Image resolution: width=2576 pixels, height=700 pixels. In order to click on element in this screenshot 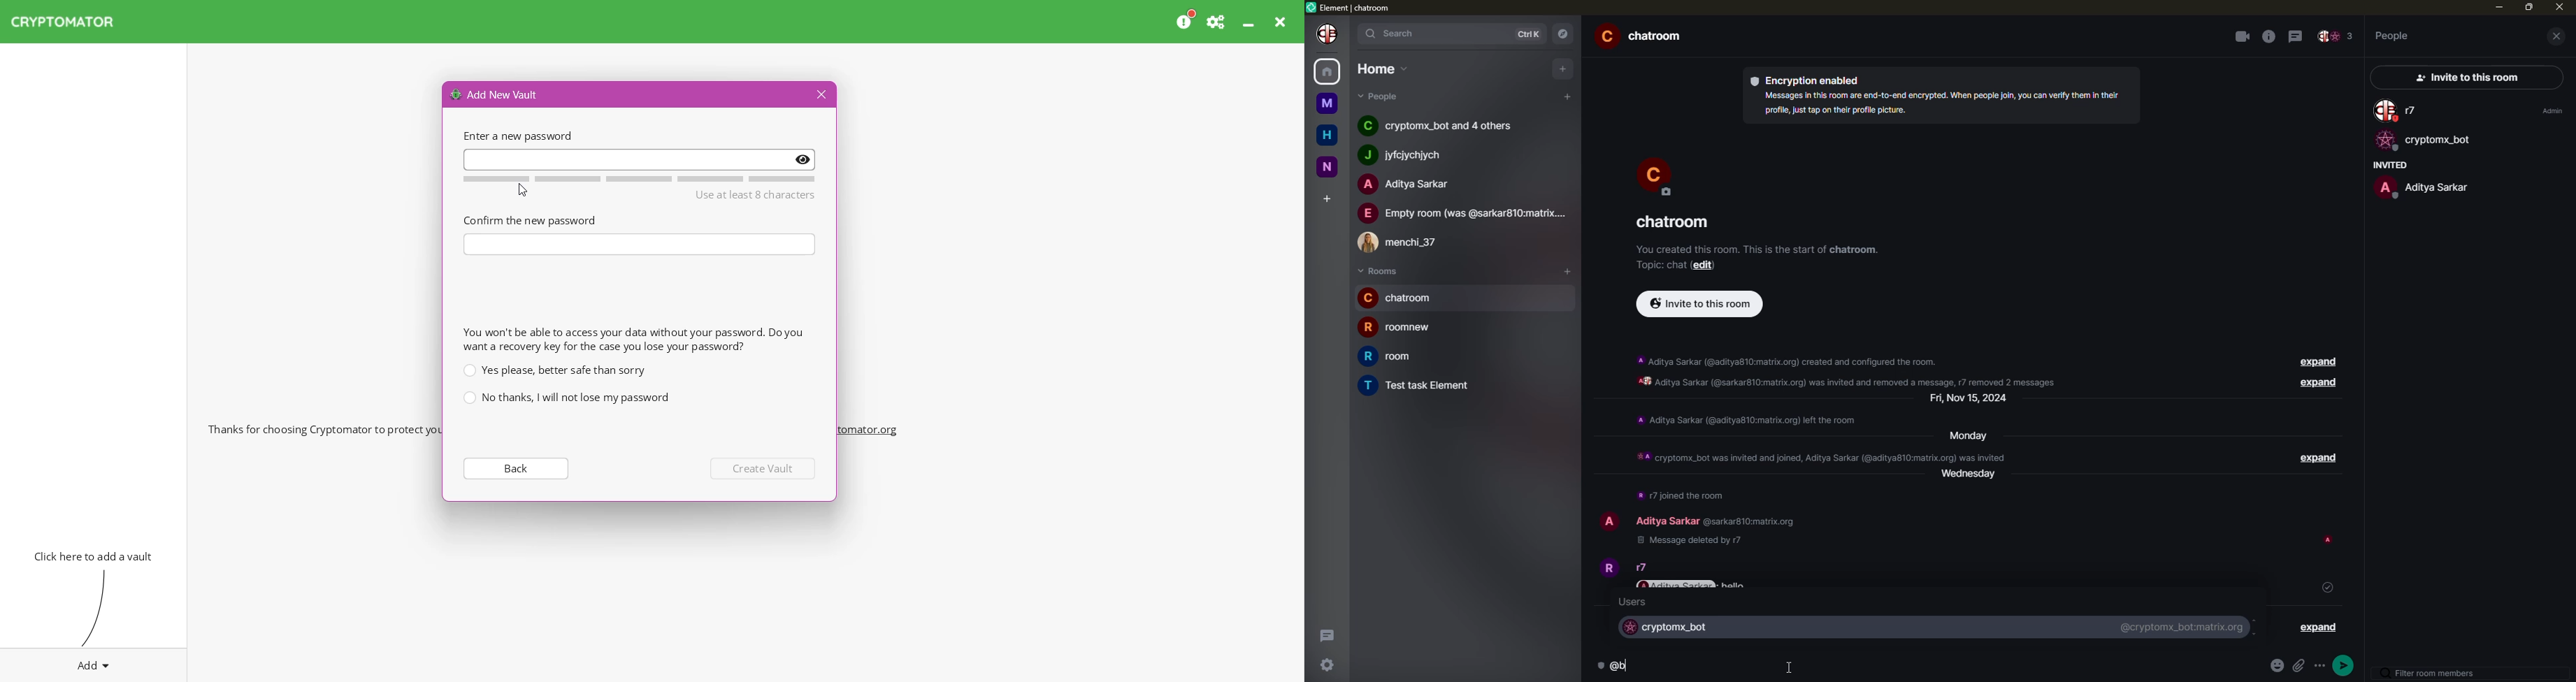, I will do `click(1352, 9)`.